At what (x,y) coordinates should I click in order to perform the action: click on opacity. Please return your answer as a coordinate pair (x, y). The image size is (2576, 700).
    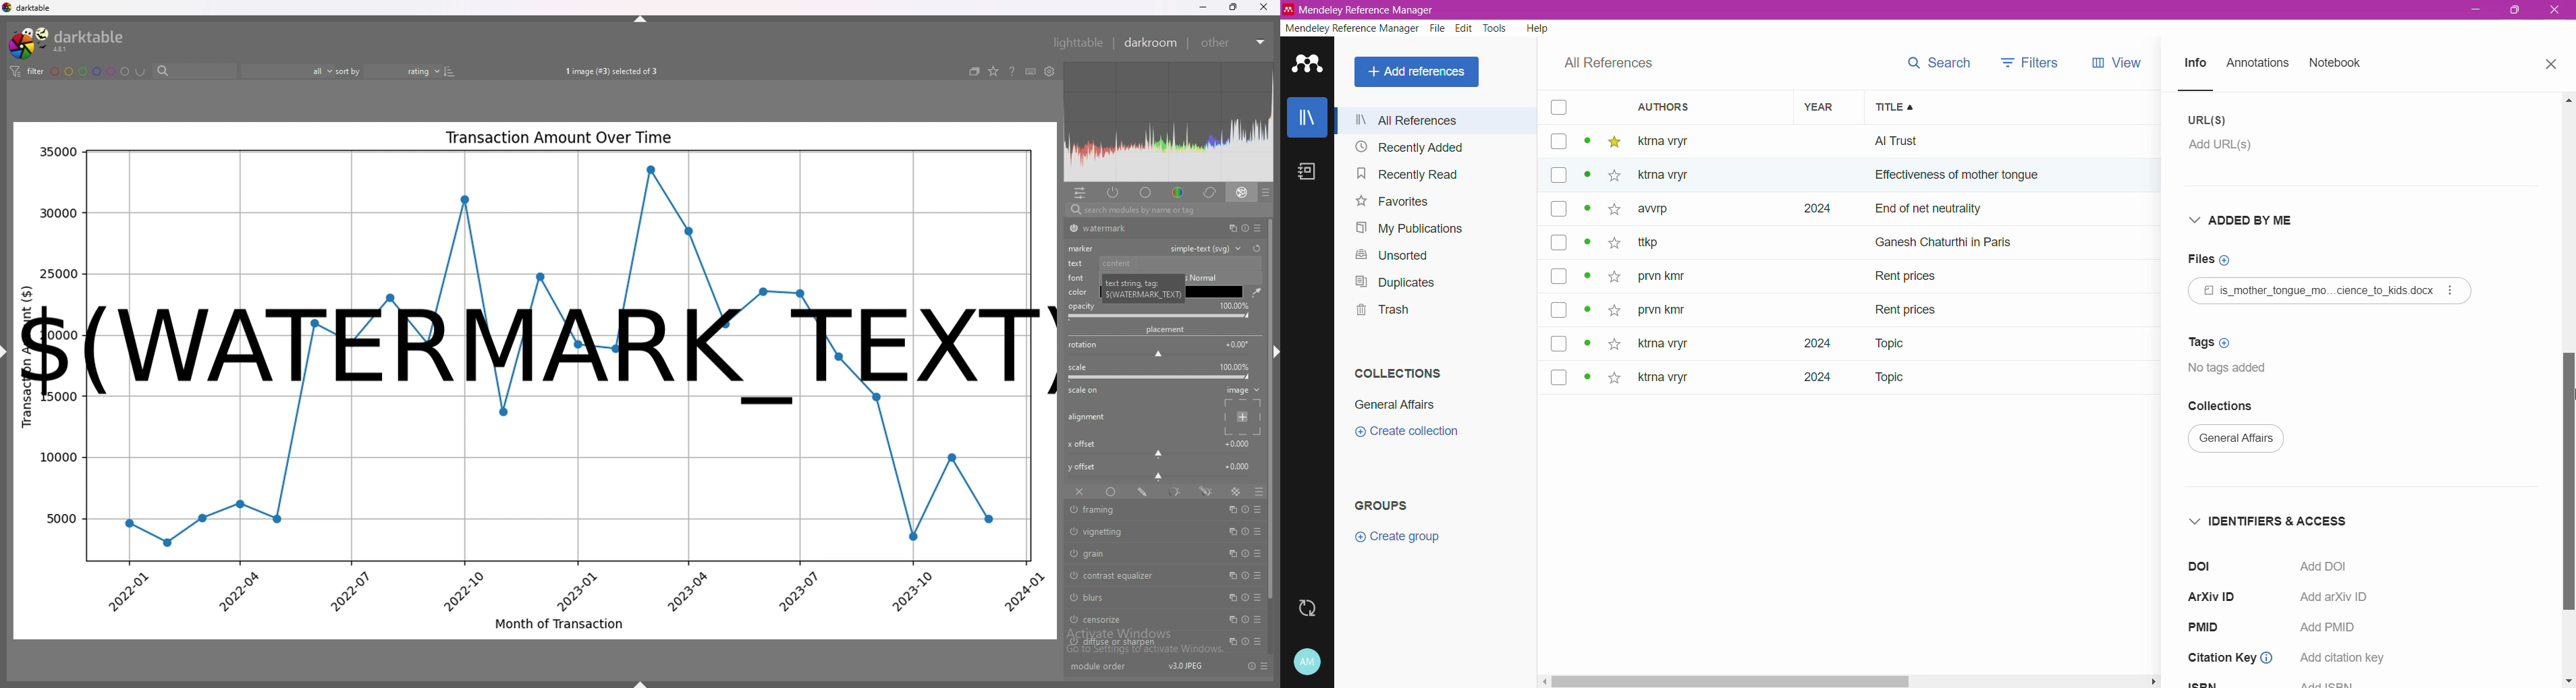
    Looking at the image, I should click on (1082, 307).